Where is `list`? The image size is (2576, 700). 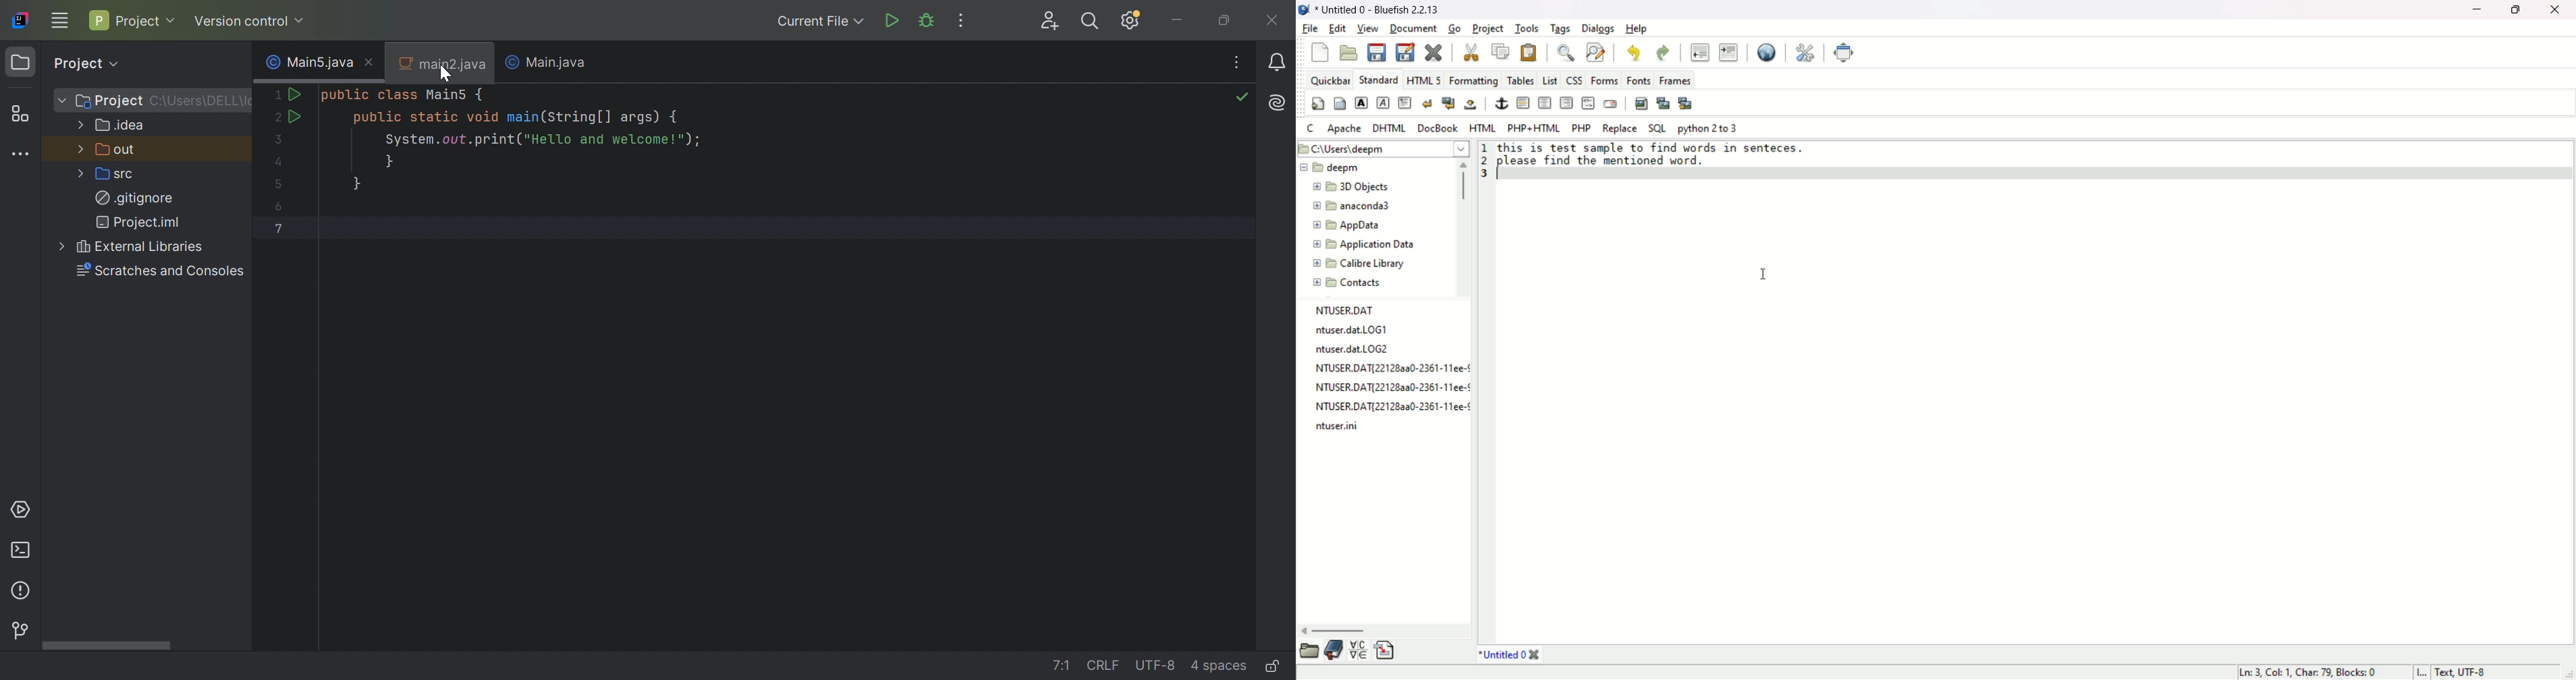 list is located at coordinates (1549, 79).